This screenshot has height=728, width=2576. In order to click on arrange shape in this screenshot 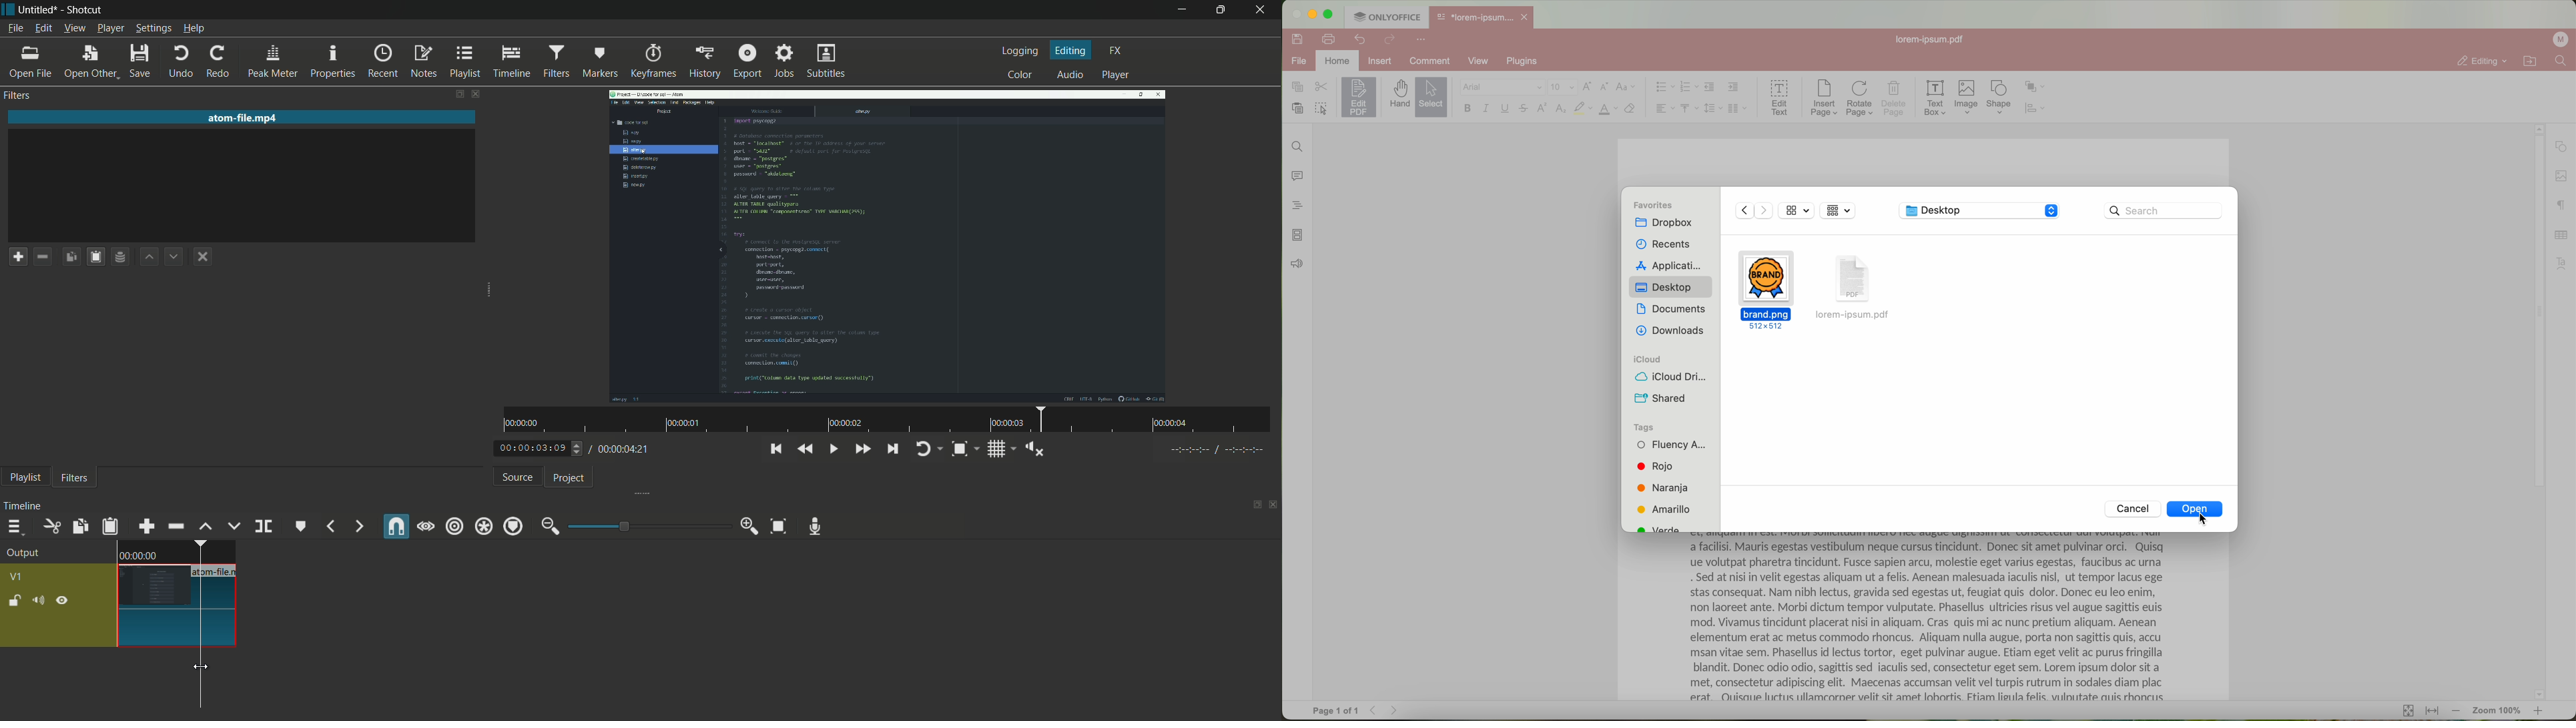, I will do `click(2035, 87)`.